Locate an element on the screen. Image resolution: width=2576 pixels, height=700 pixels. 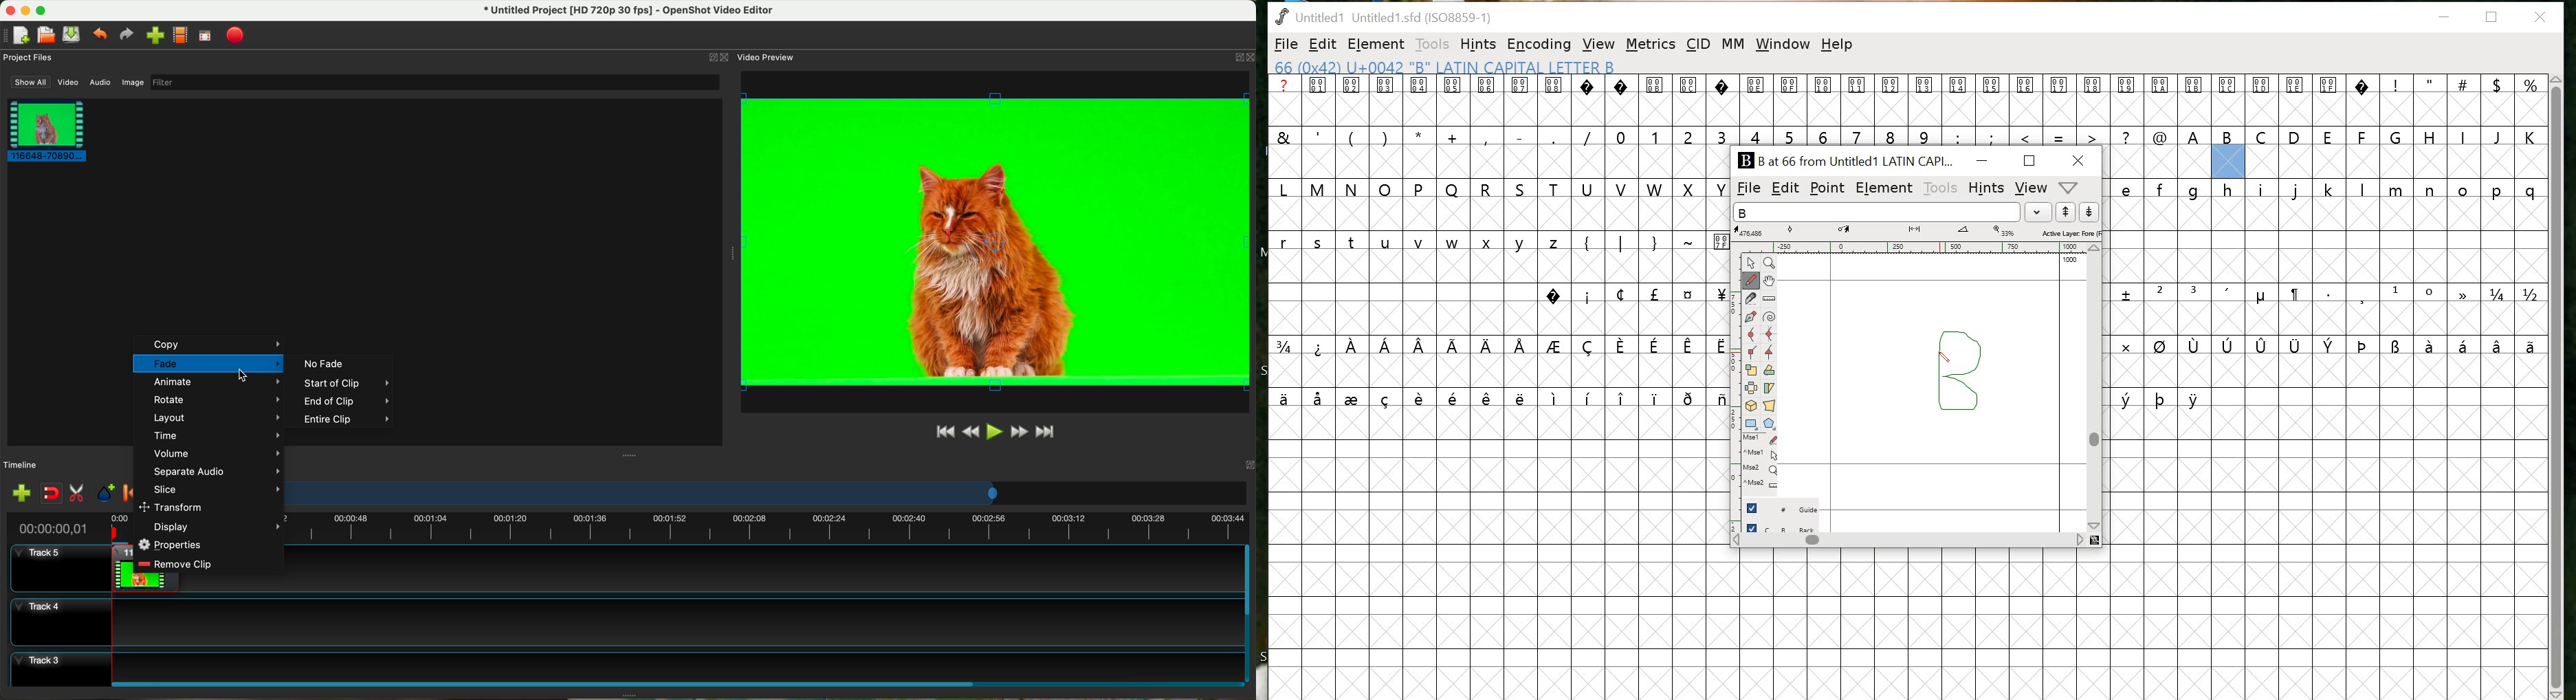
start of clip is located at coordinates (341, 383).